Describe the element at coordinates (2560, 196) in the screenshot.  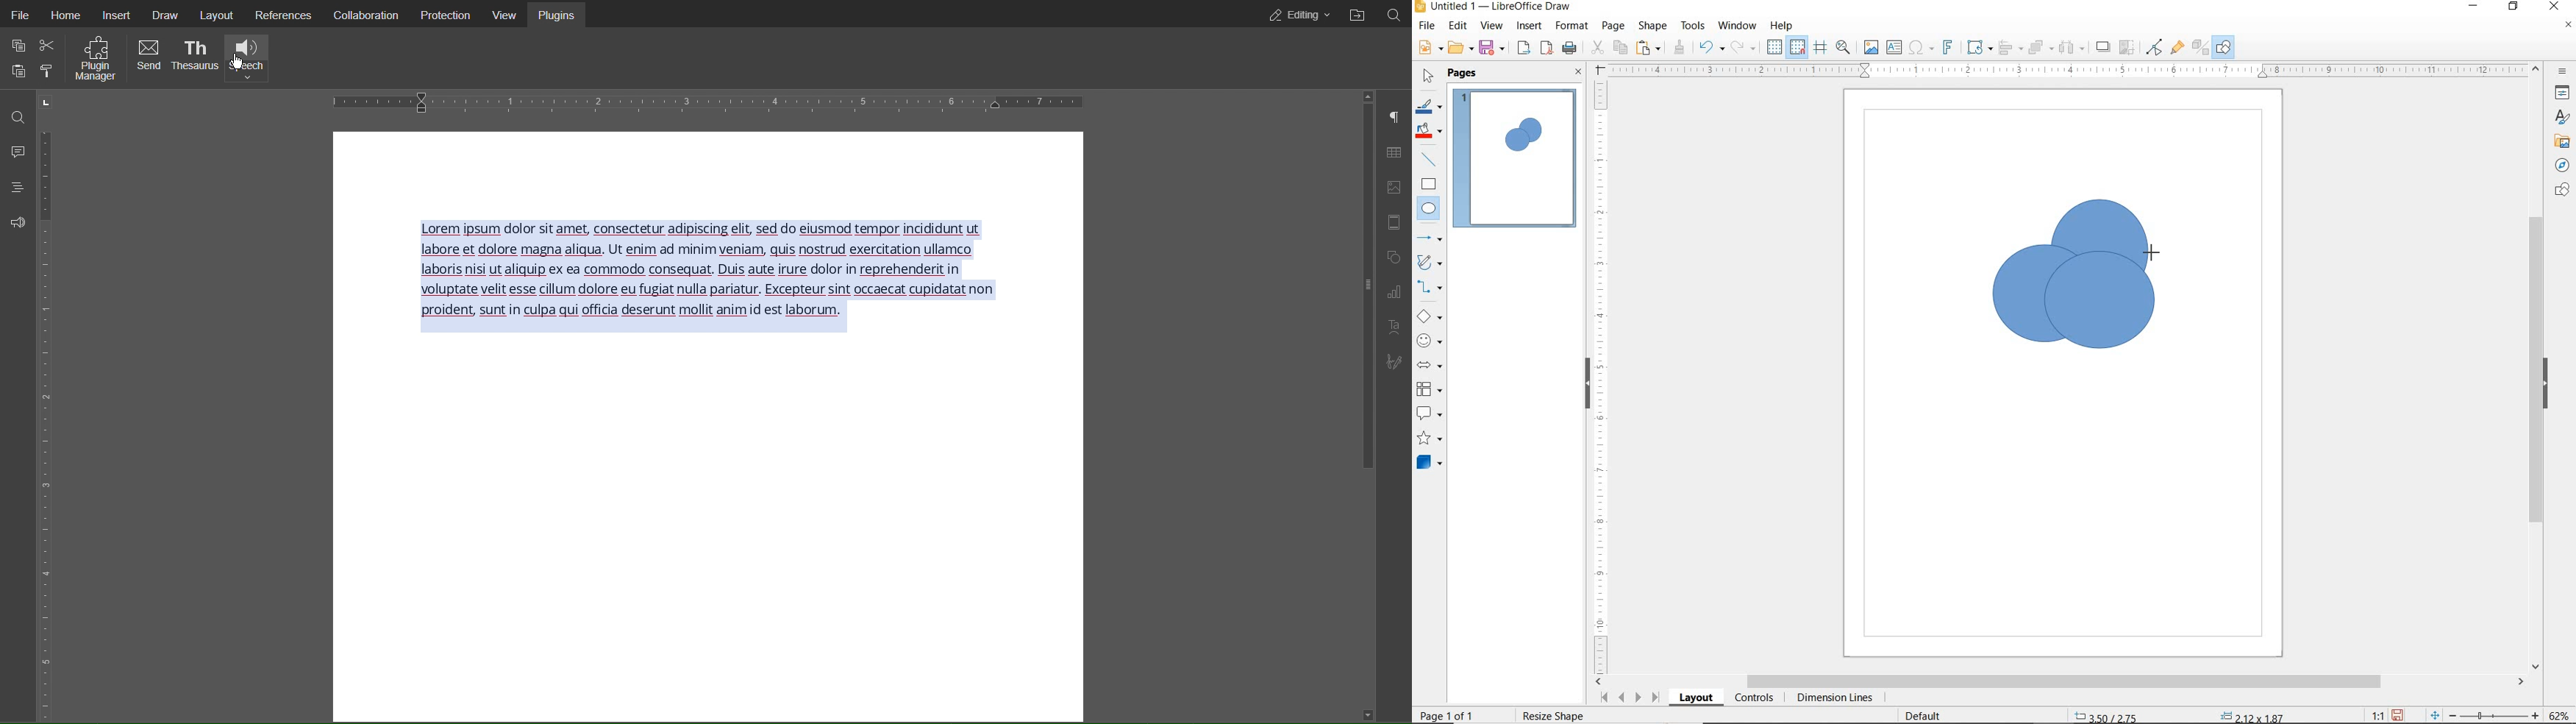
I see `CHATS` at that location.